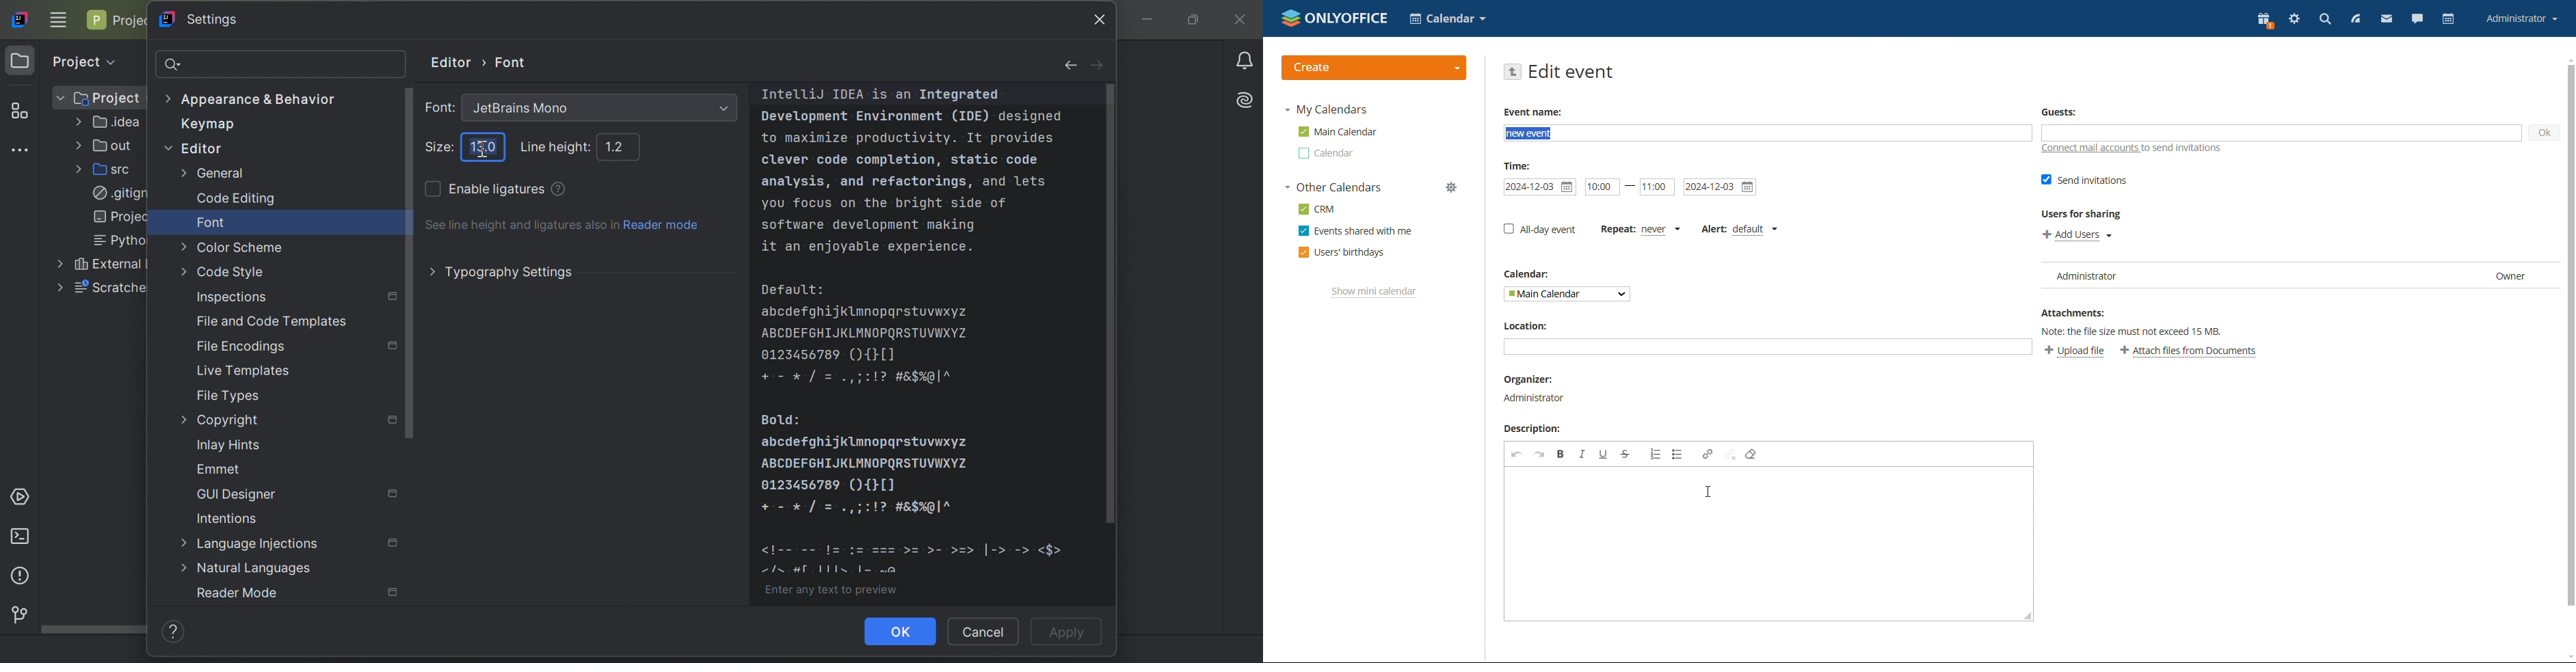 This screenshot has height=672, width=2576. I want to click on Users for sharing, so click(2084, 214).